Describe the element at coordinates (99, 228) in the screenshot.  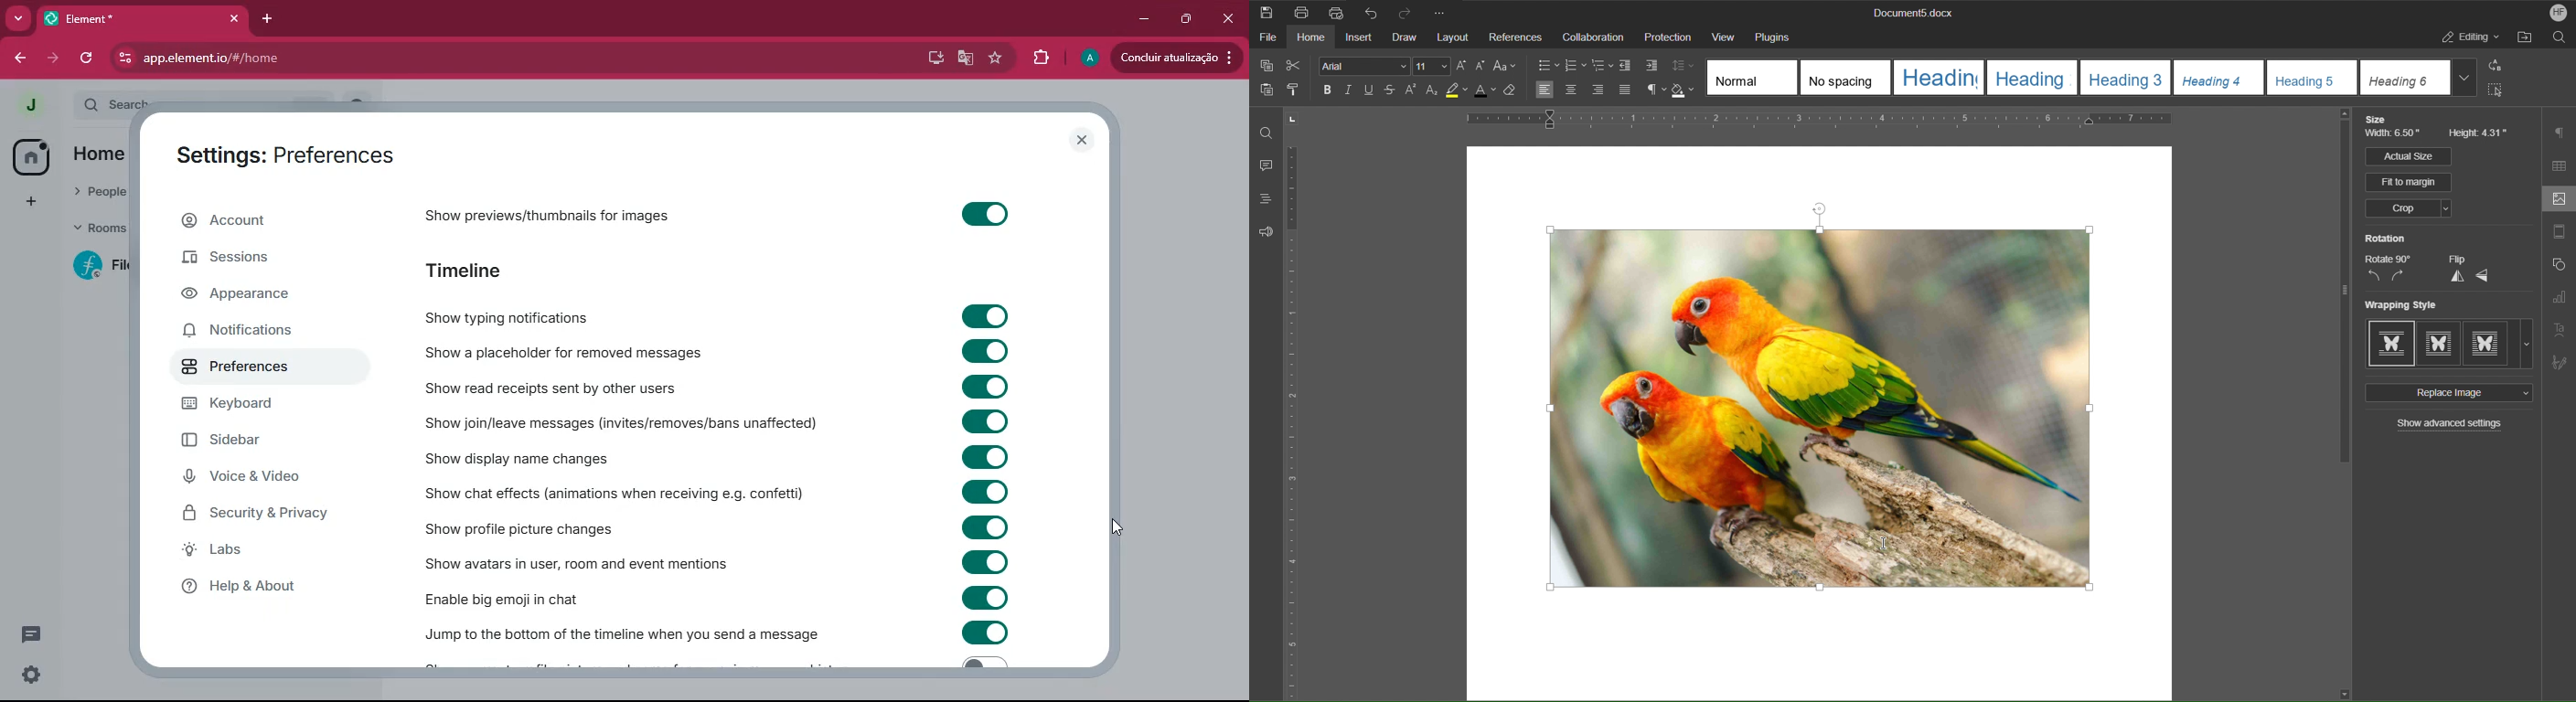
I see `rooms` at that location.